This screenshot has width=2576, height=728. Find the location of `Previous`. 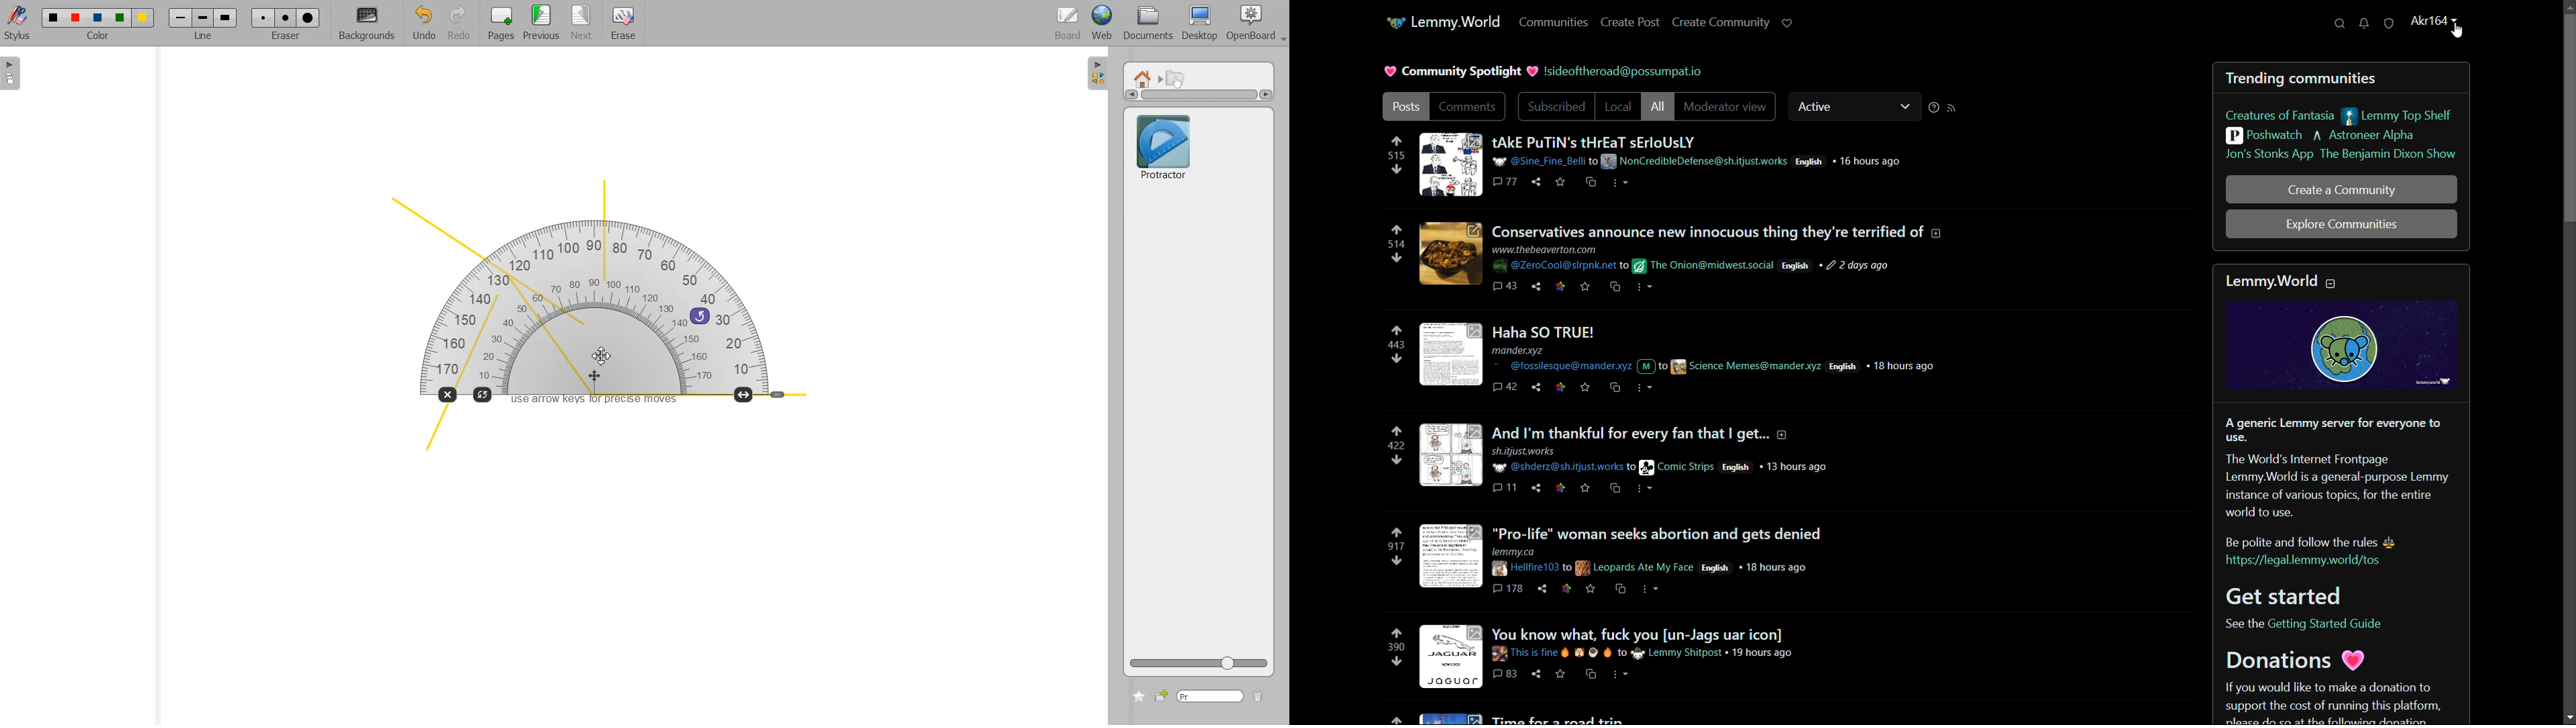

Previous is located at coordinates (543, 24).